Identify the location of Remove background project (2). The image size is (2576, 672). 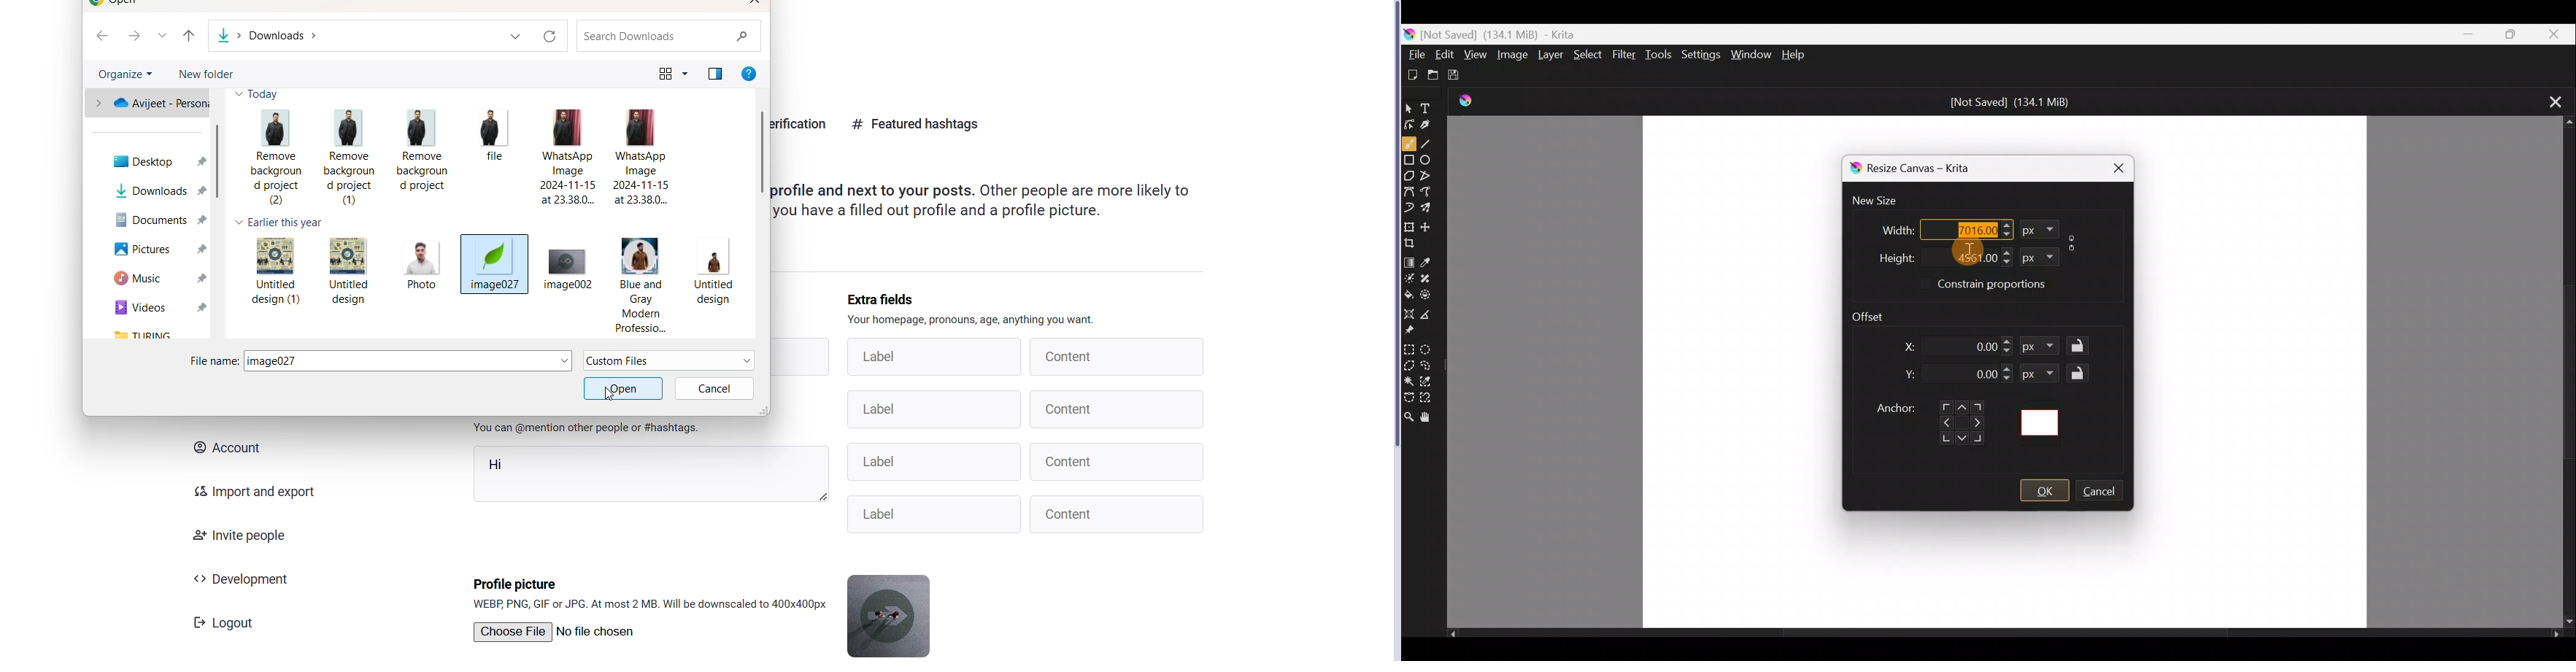
(275, 159).